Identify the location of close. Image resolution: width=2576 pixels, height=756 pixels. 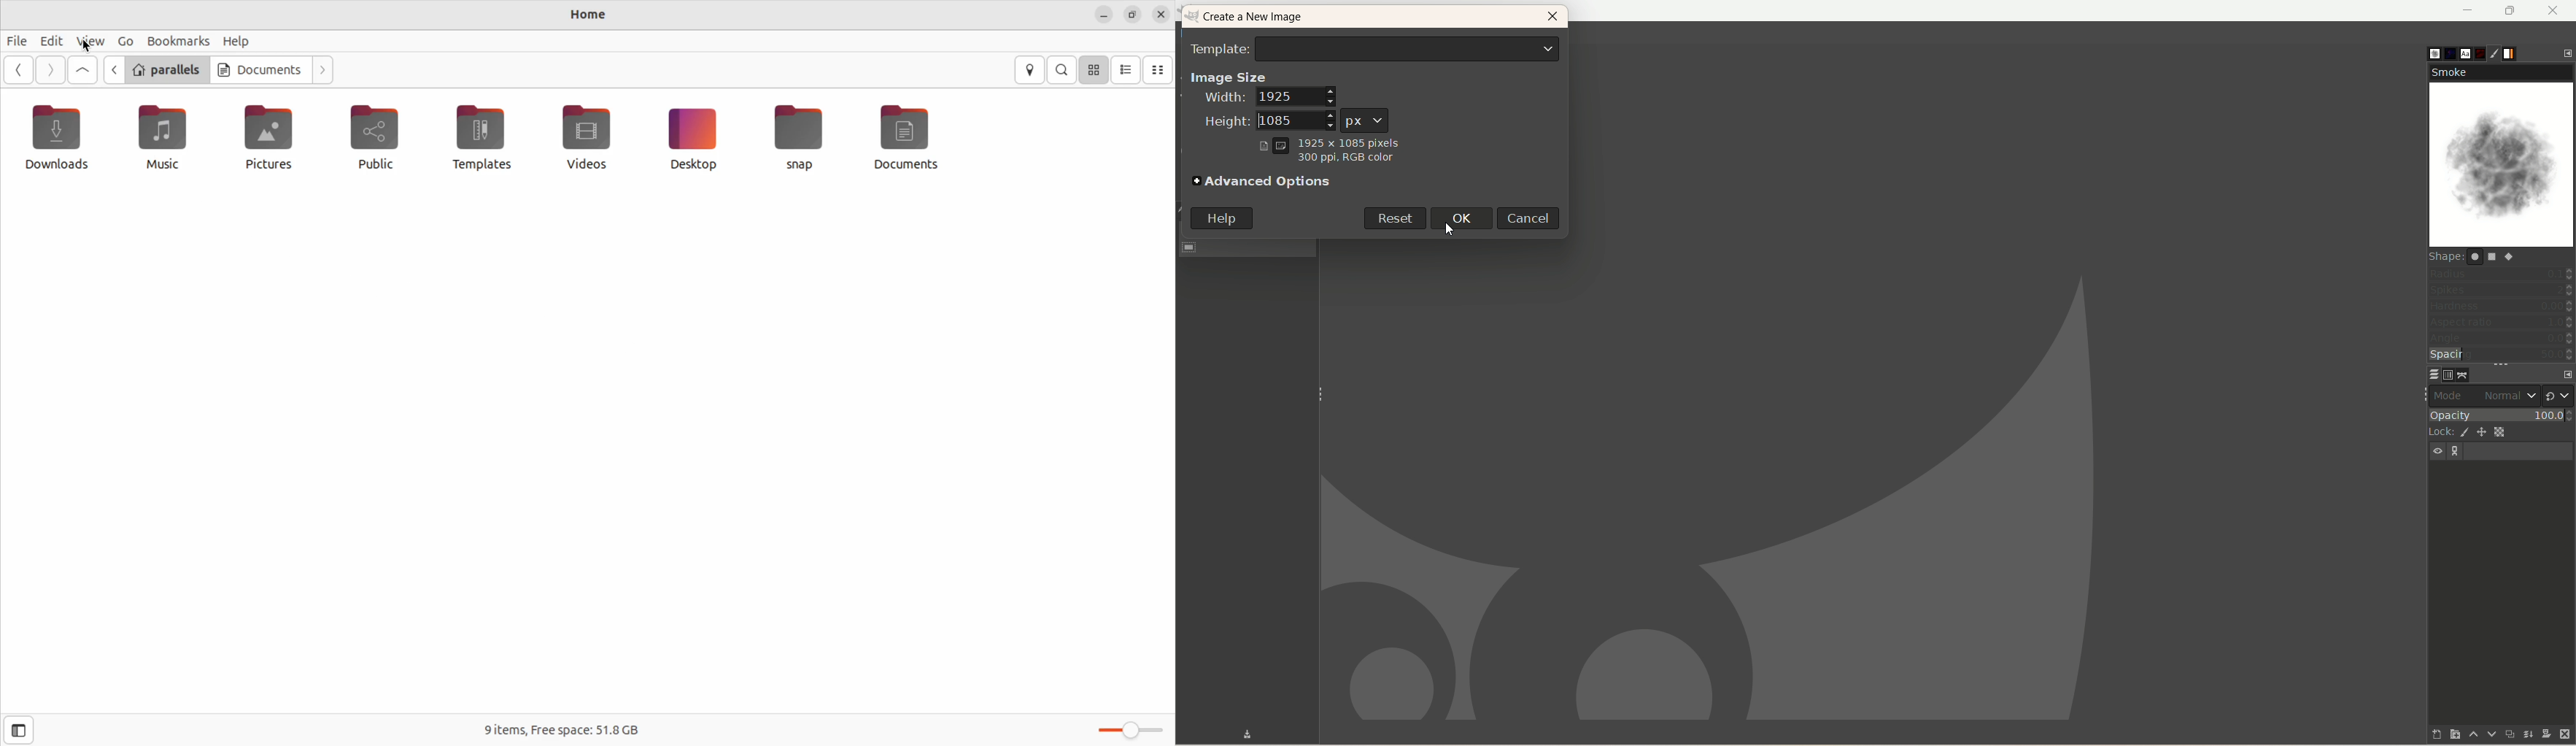
(1552, 19).